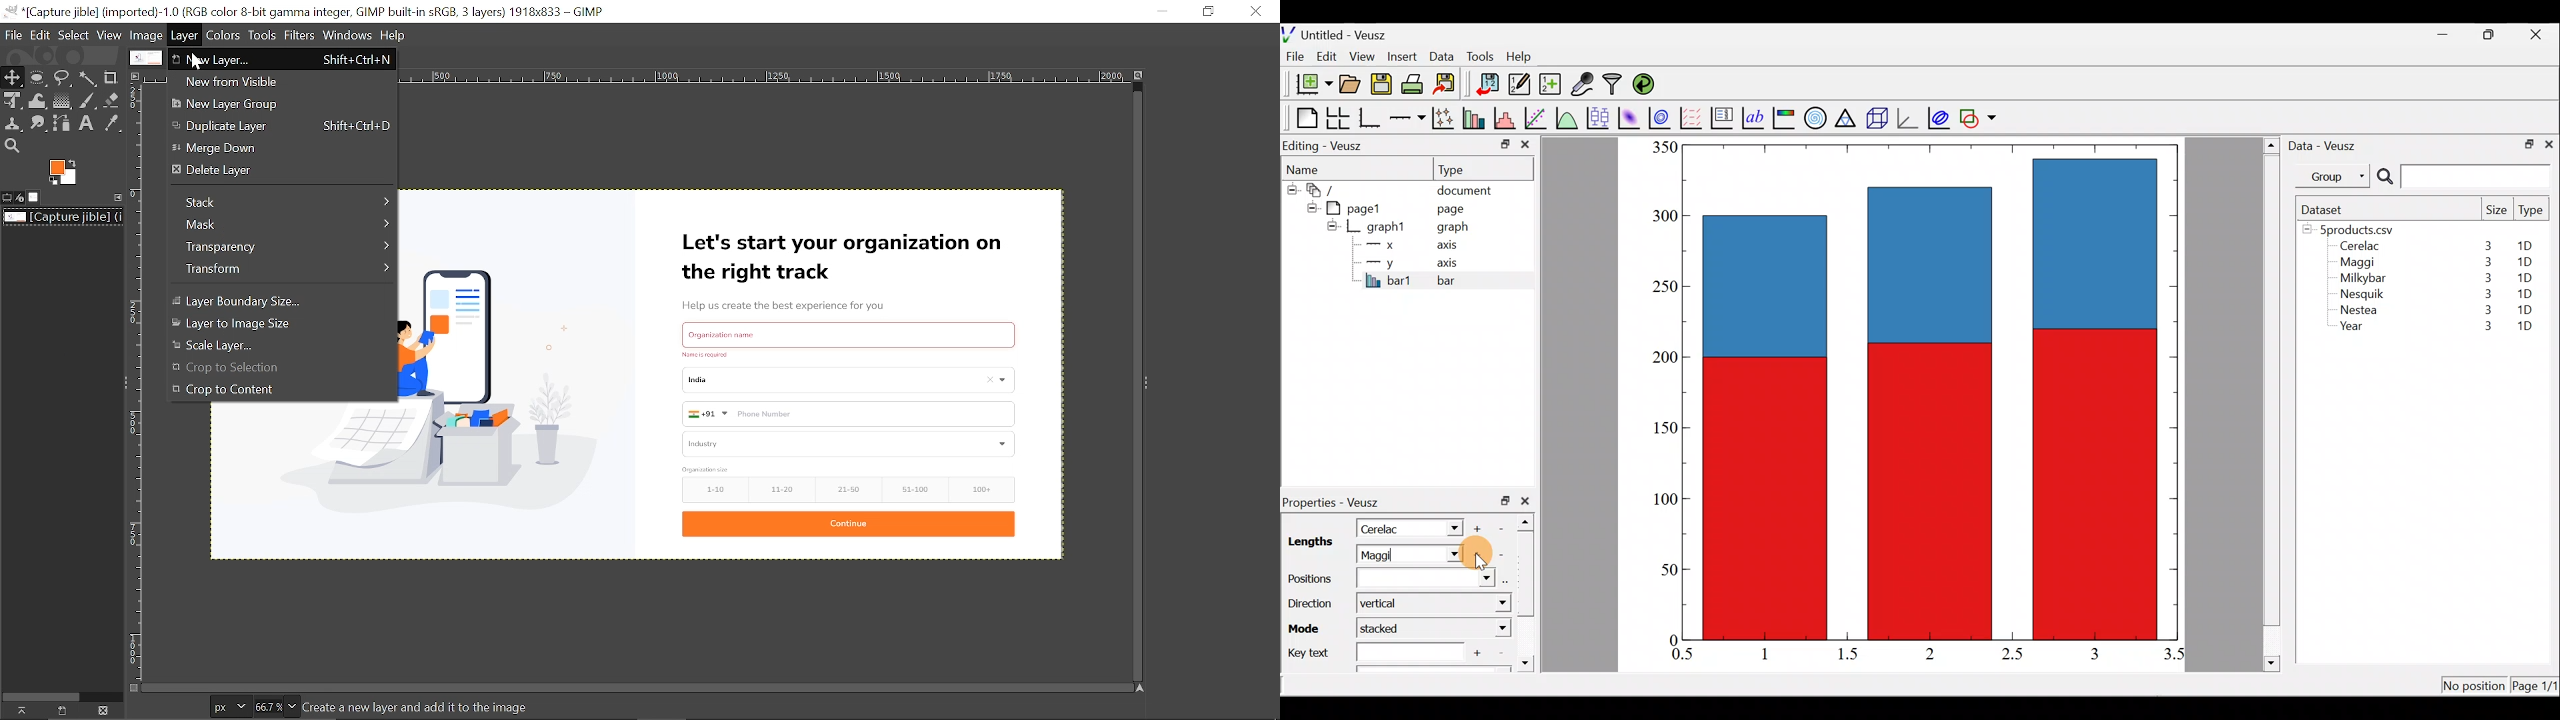  What do you see at coordinates (2525, 143) in the screenshot?
I see `restore down` at bounding box center [2525, 143].